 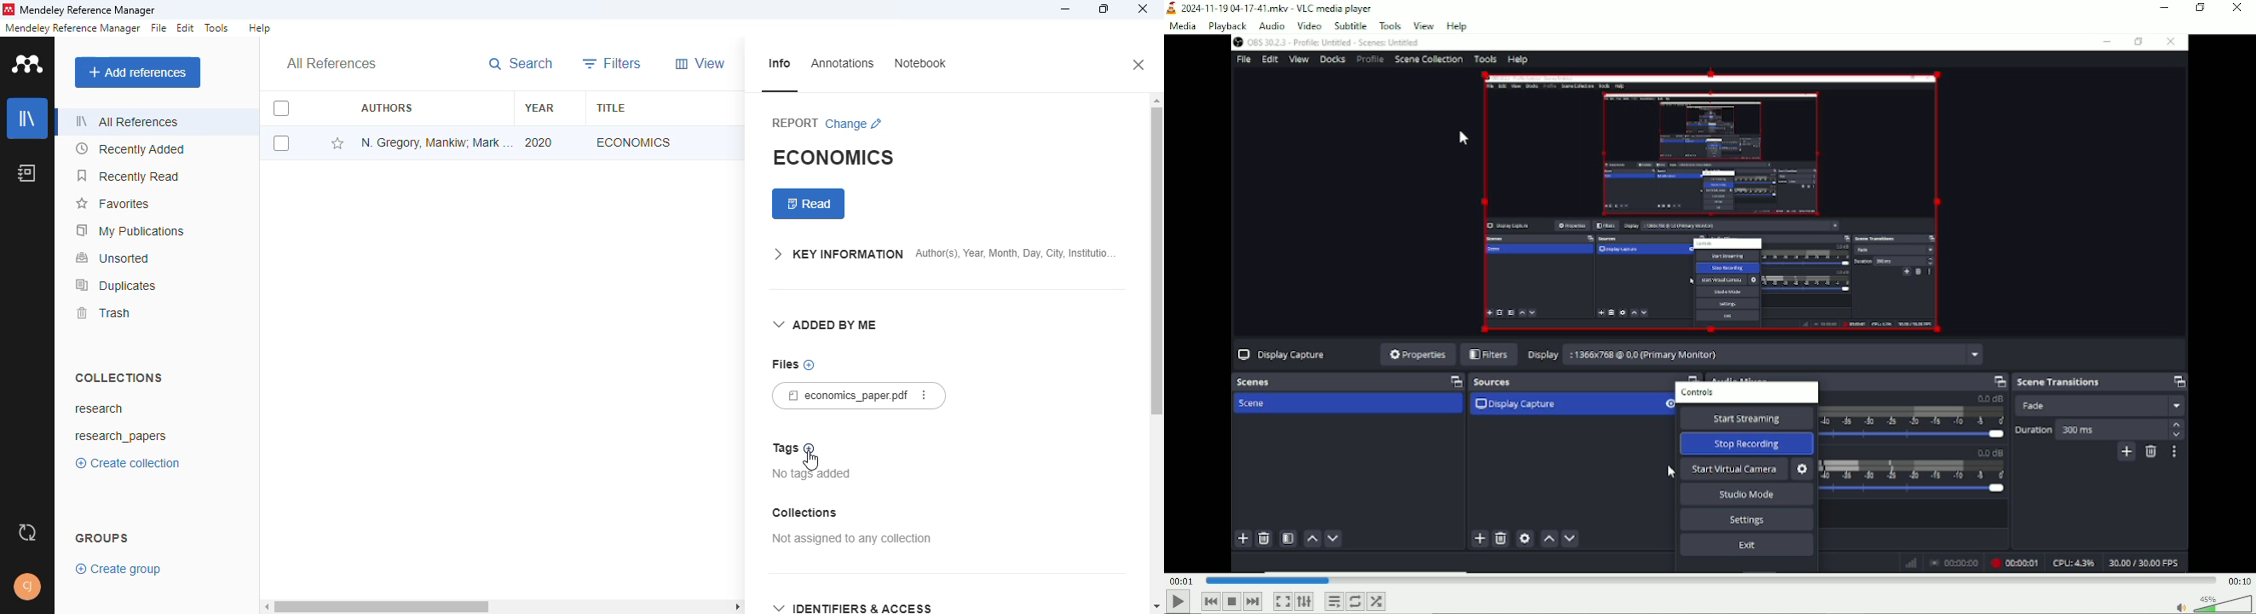 What do you see at coordinates (159, 28) in the screenshot?
I see `file` at bounding box center [159, 28].